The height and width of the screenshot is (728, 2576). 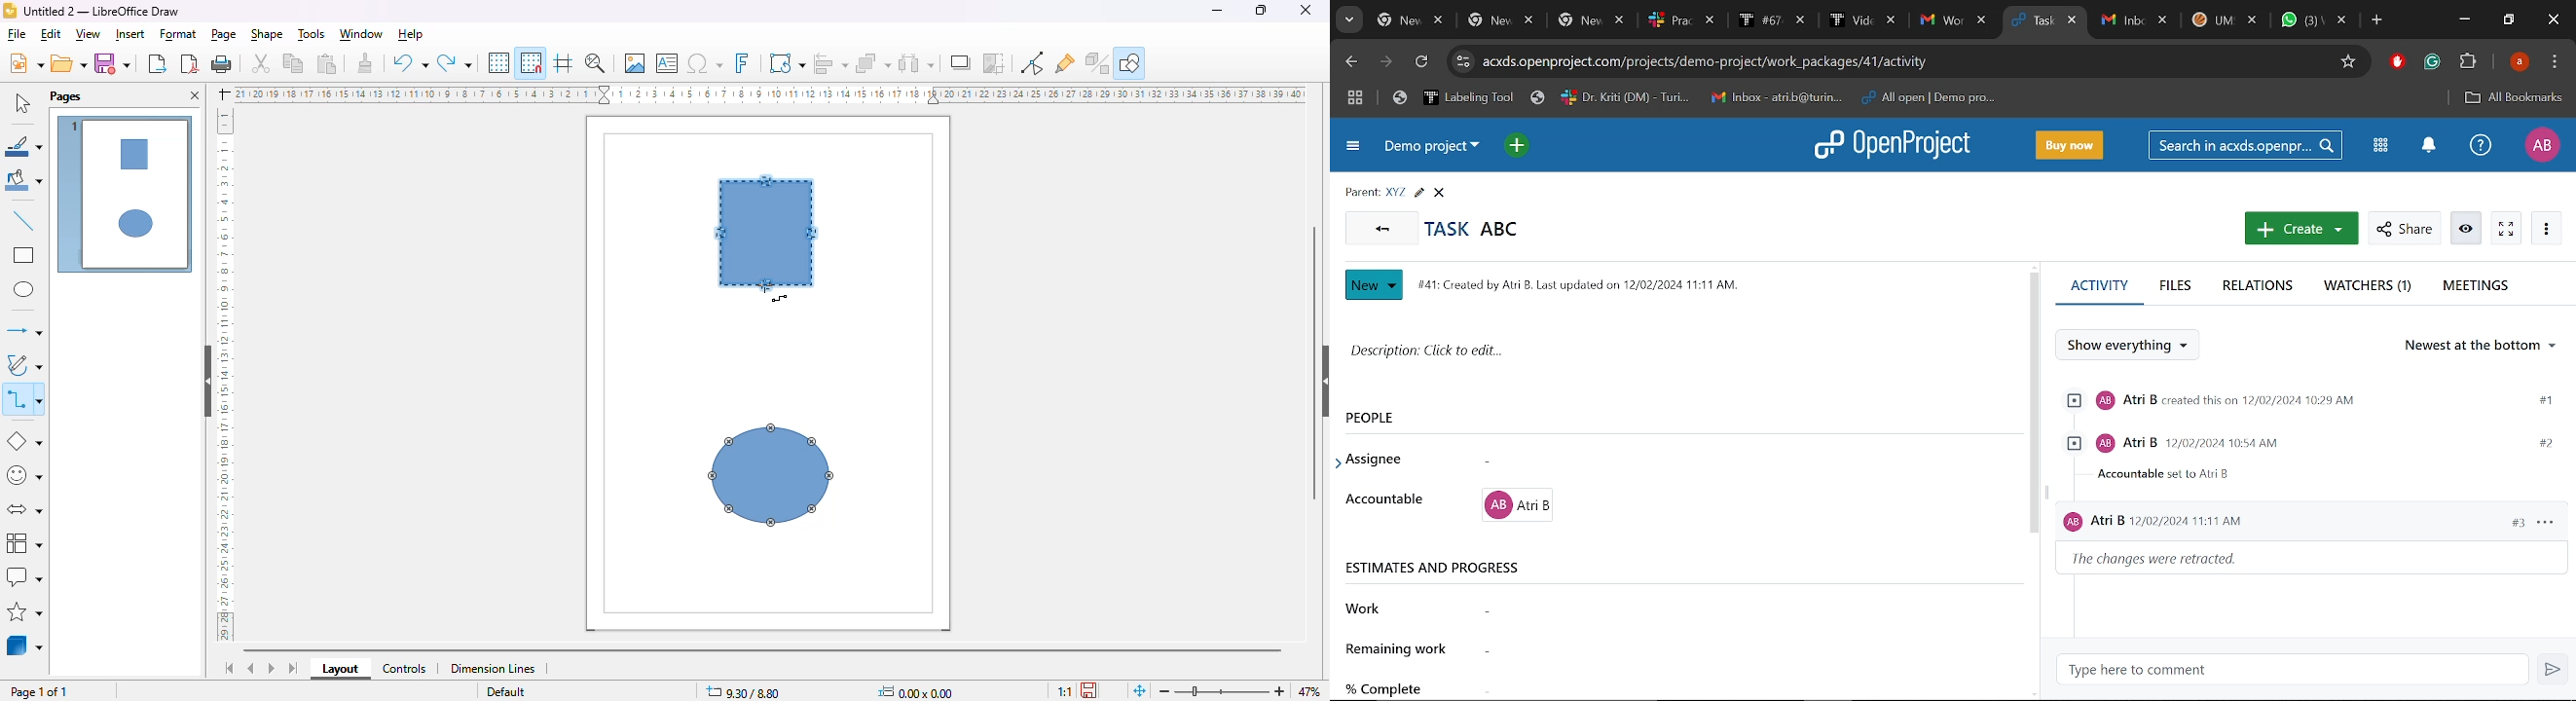 What do you see at coordinates (179, 34) in the screenshot?
I see `format` at bounding box center [179, 34].